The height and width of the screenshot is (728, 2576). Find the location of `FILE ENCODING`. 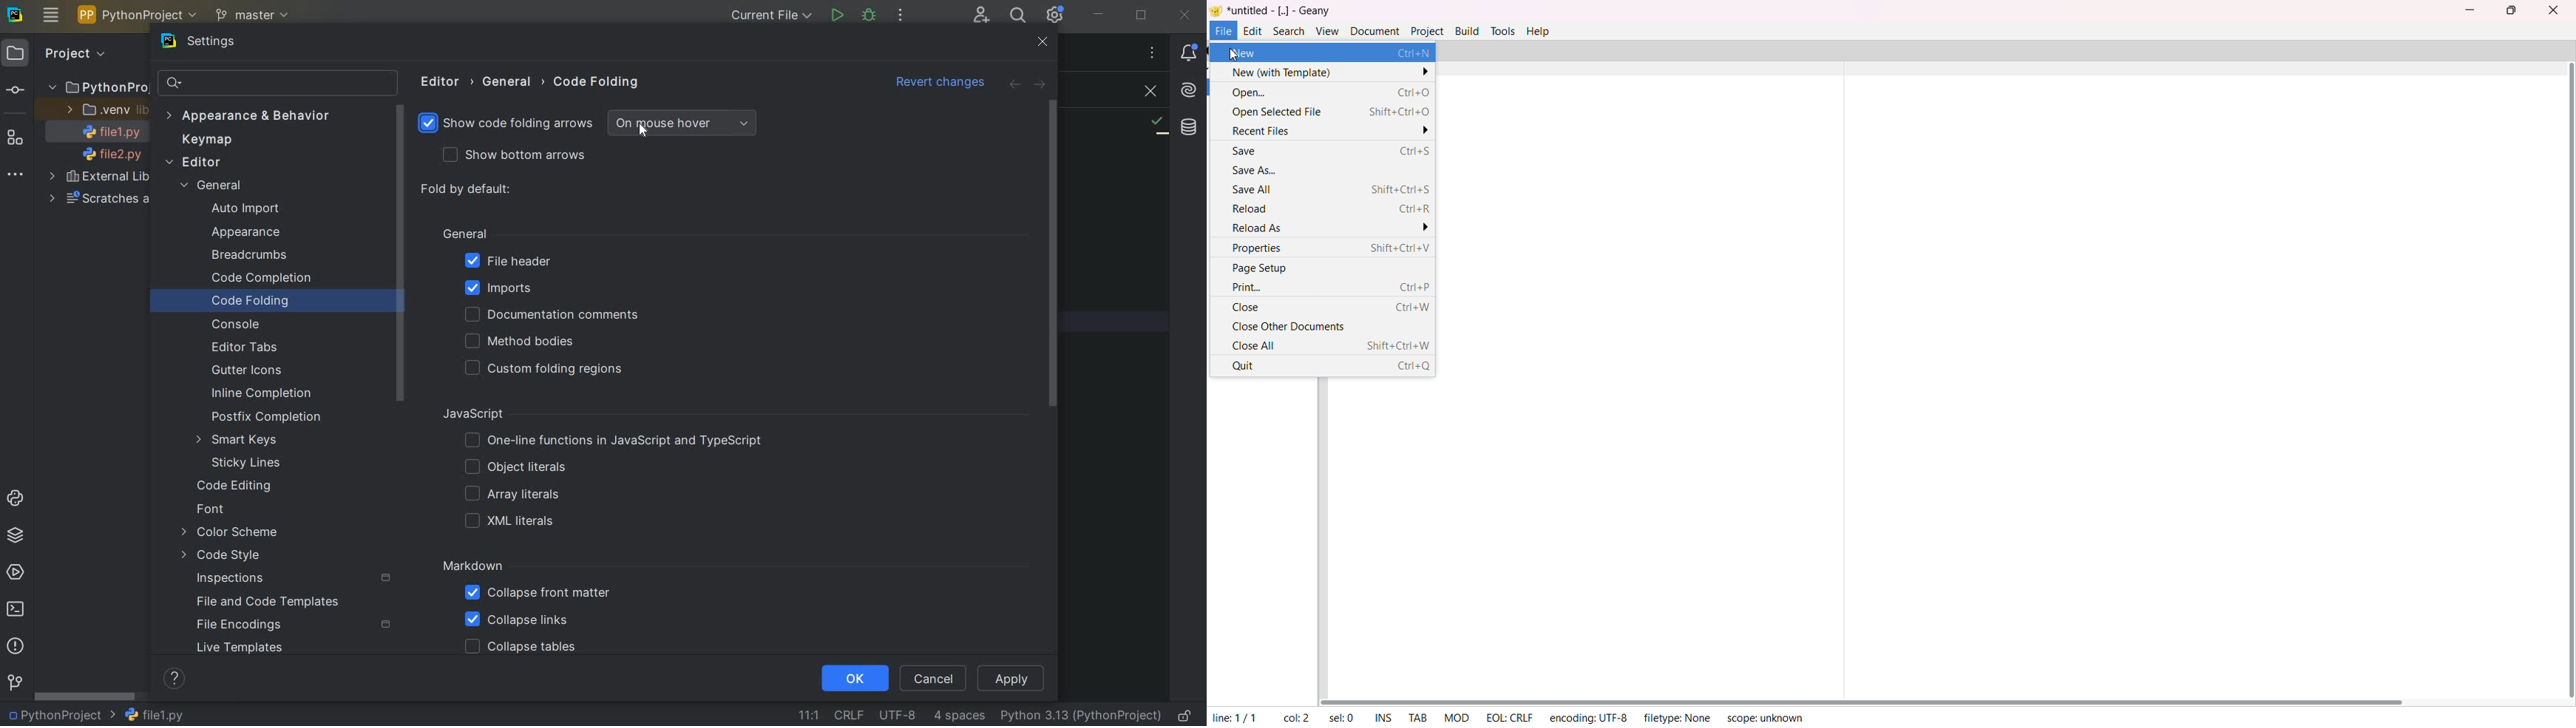

FILE ENCODING is located at coordinates (895, 715).